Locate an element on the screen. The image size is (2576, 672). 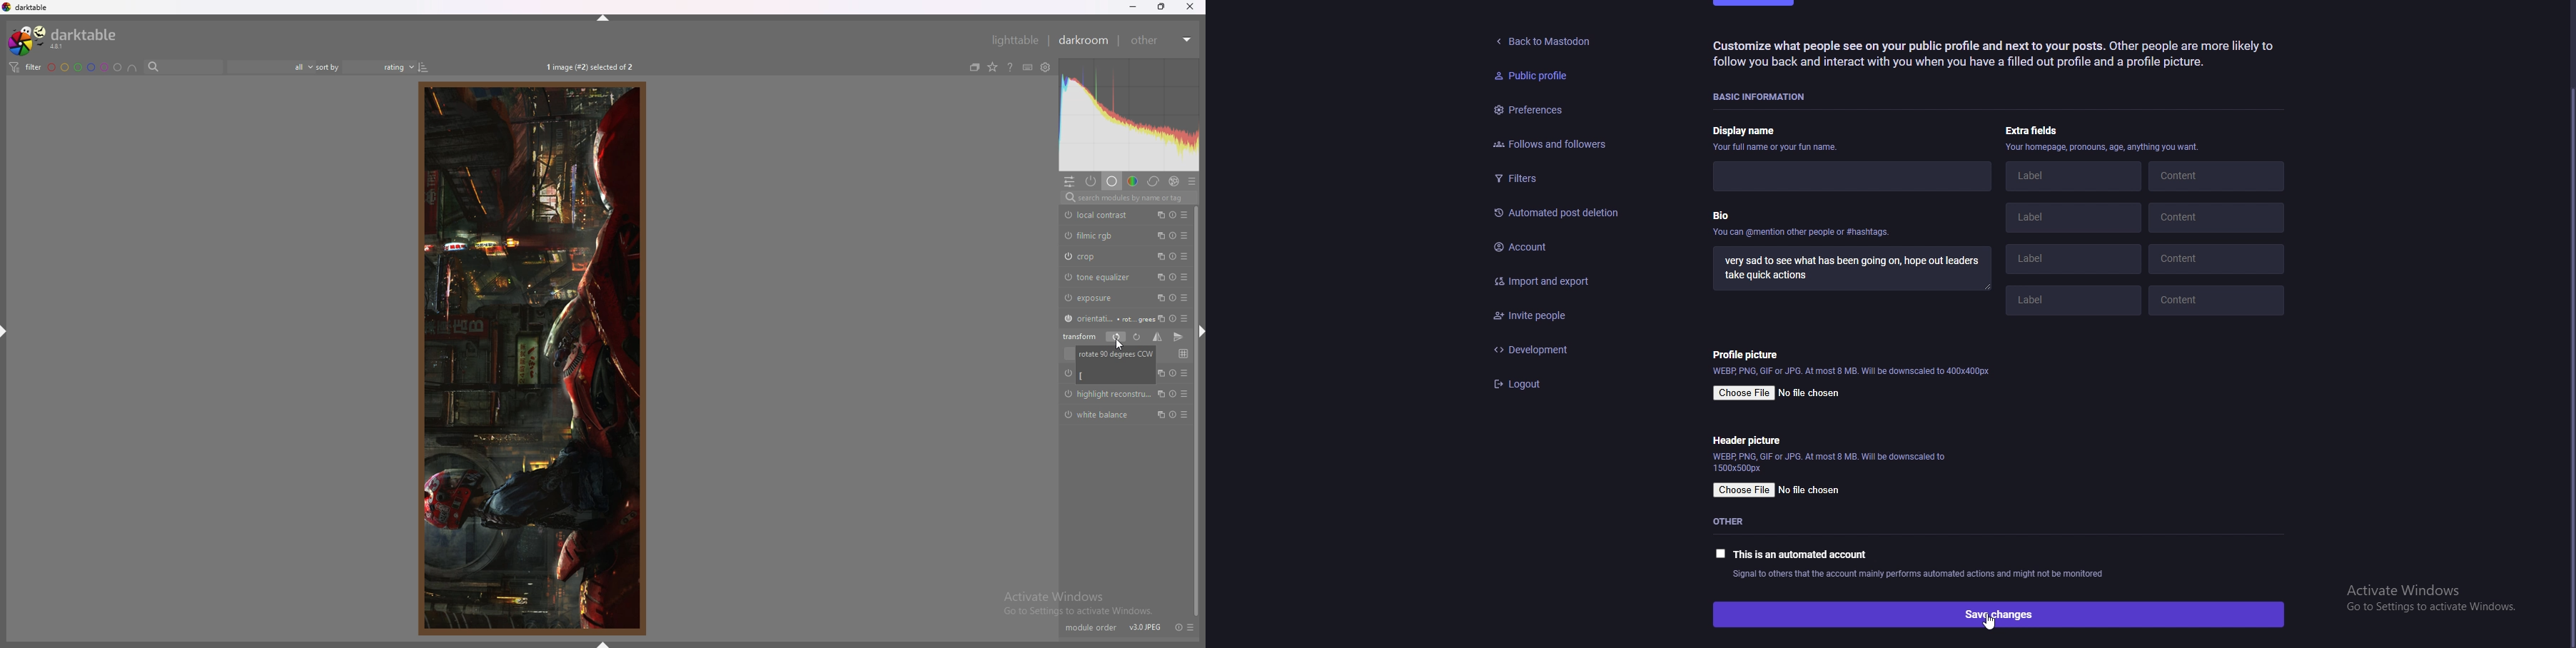
show global preferences is located at coordinates (1046, 67).